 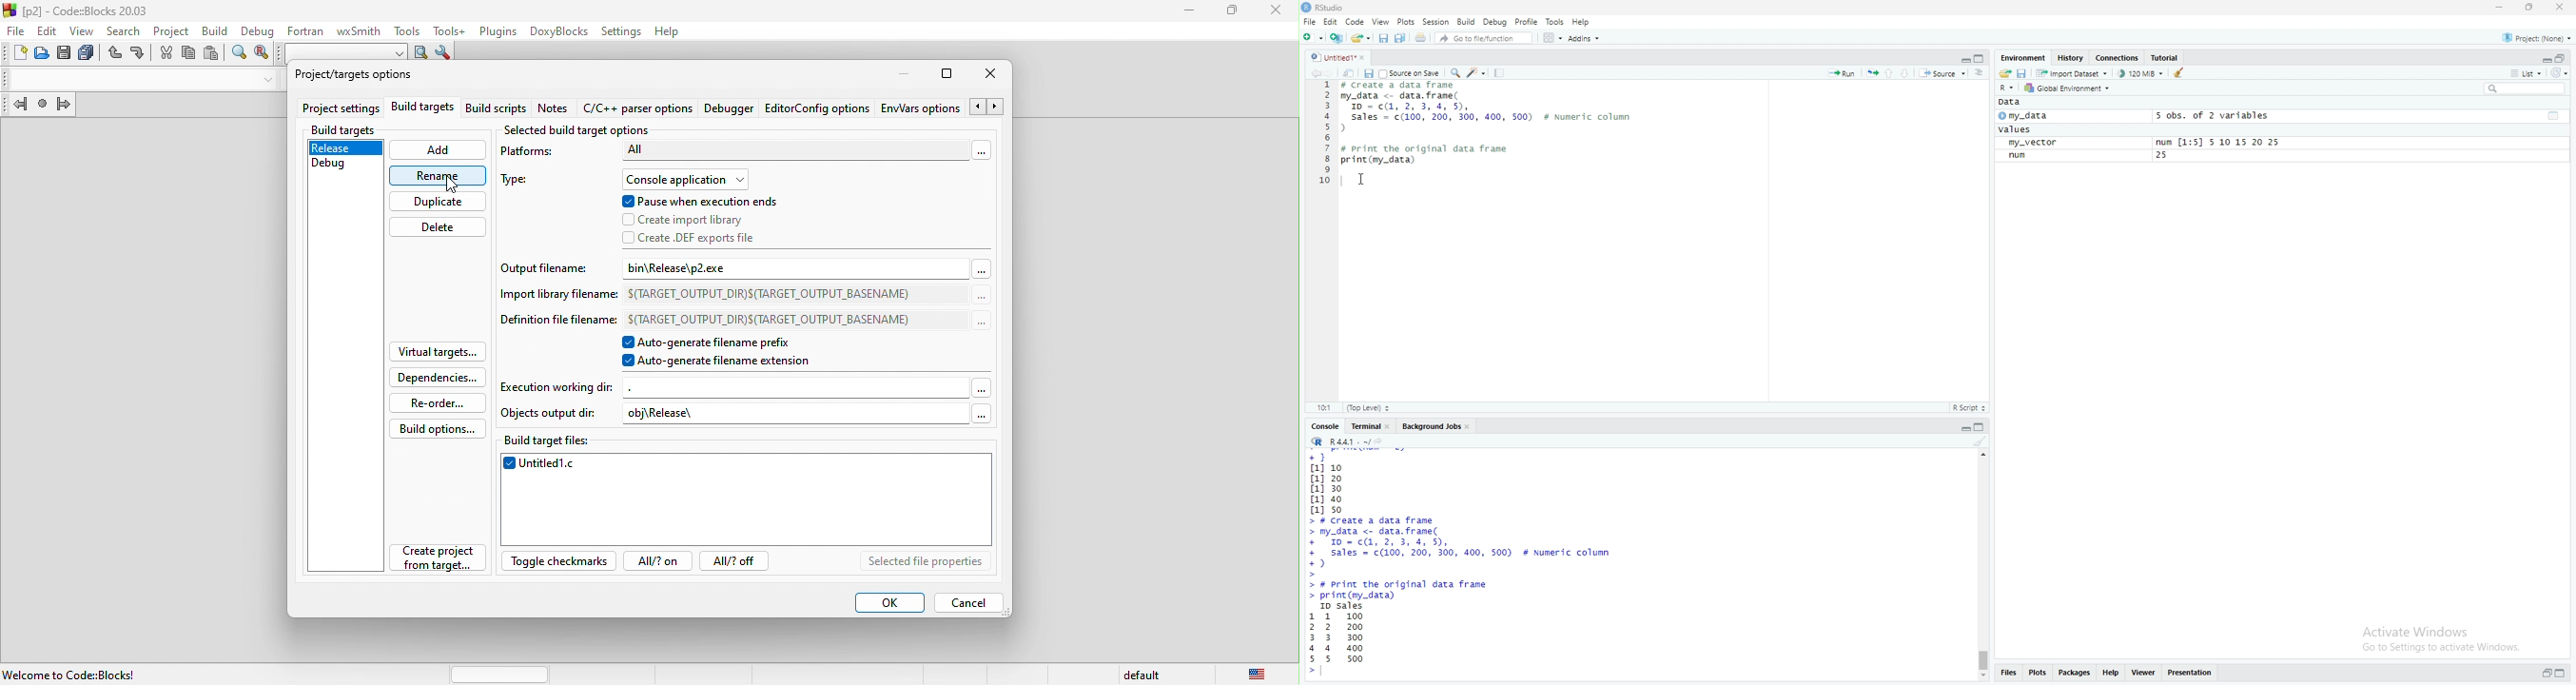 I want to click on close, so click(x=1473, y=428).